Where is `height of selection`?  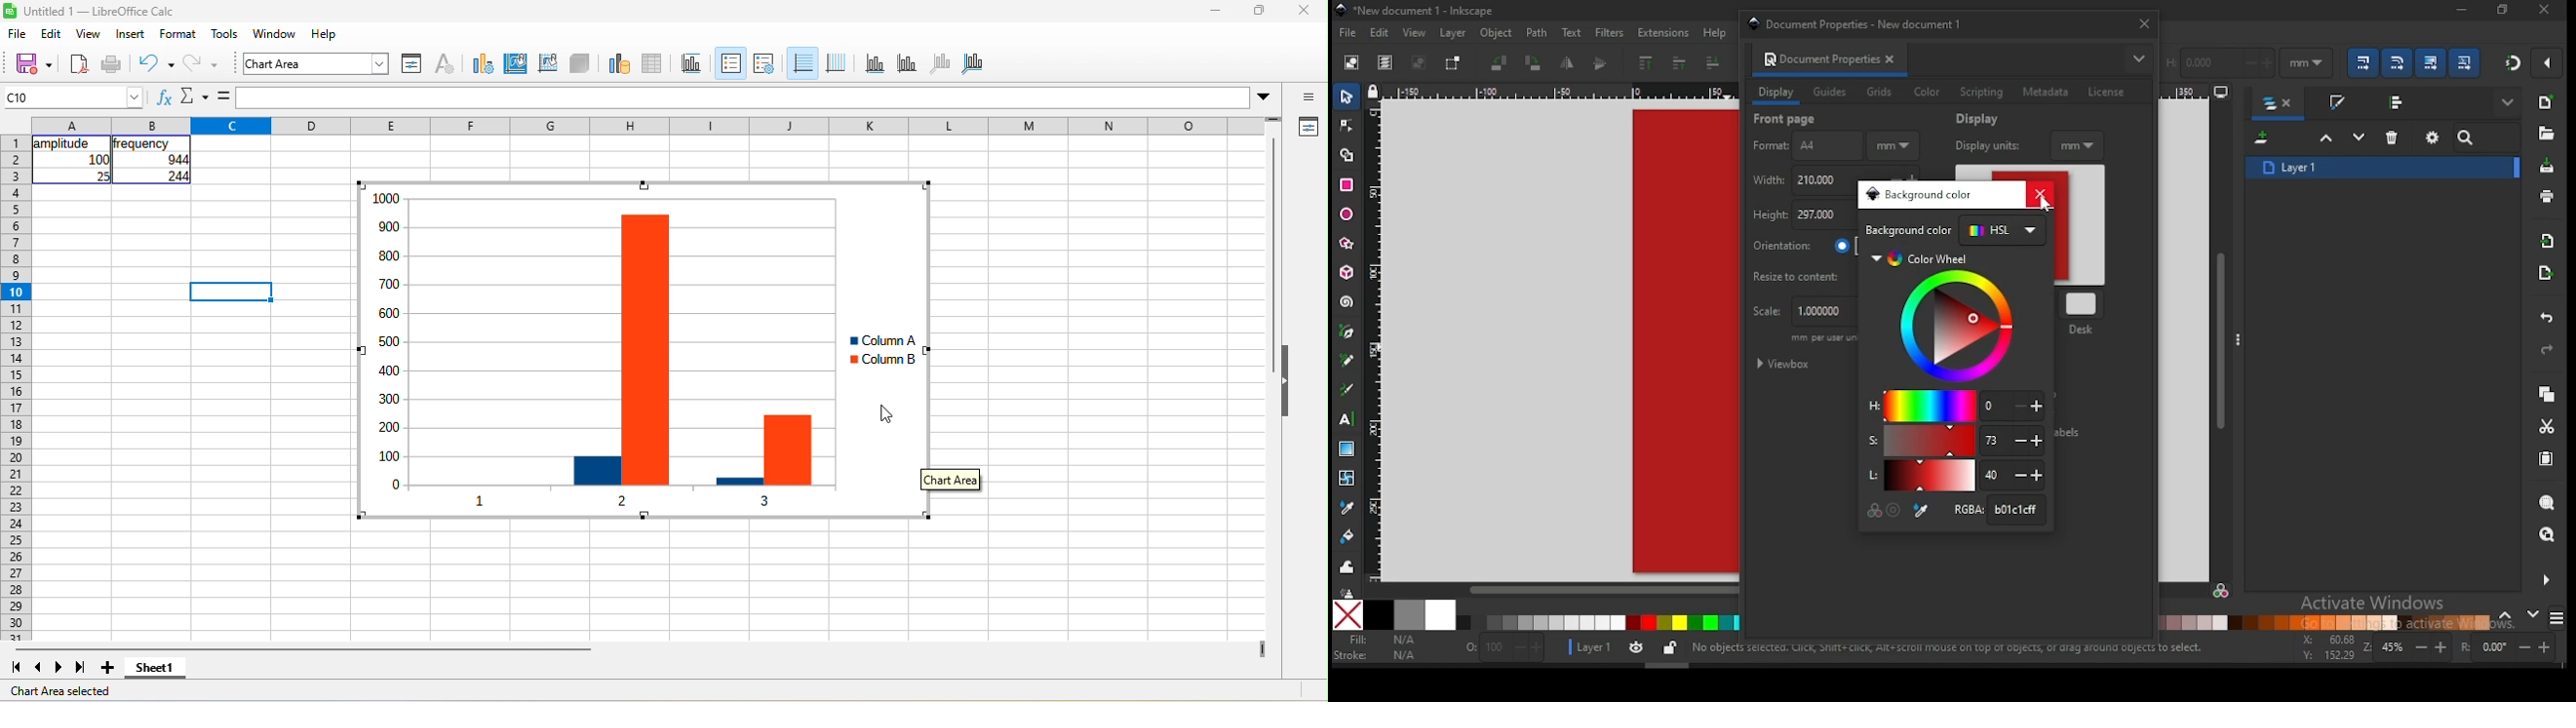 height of selection is located at coordinates (2218, 60).